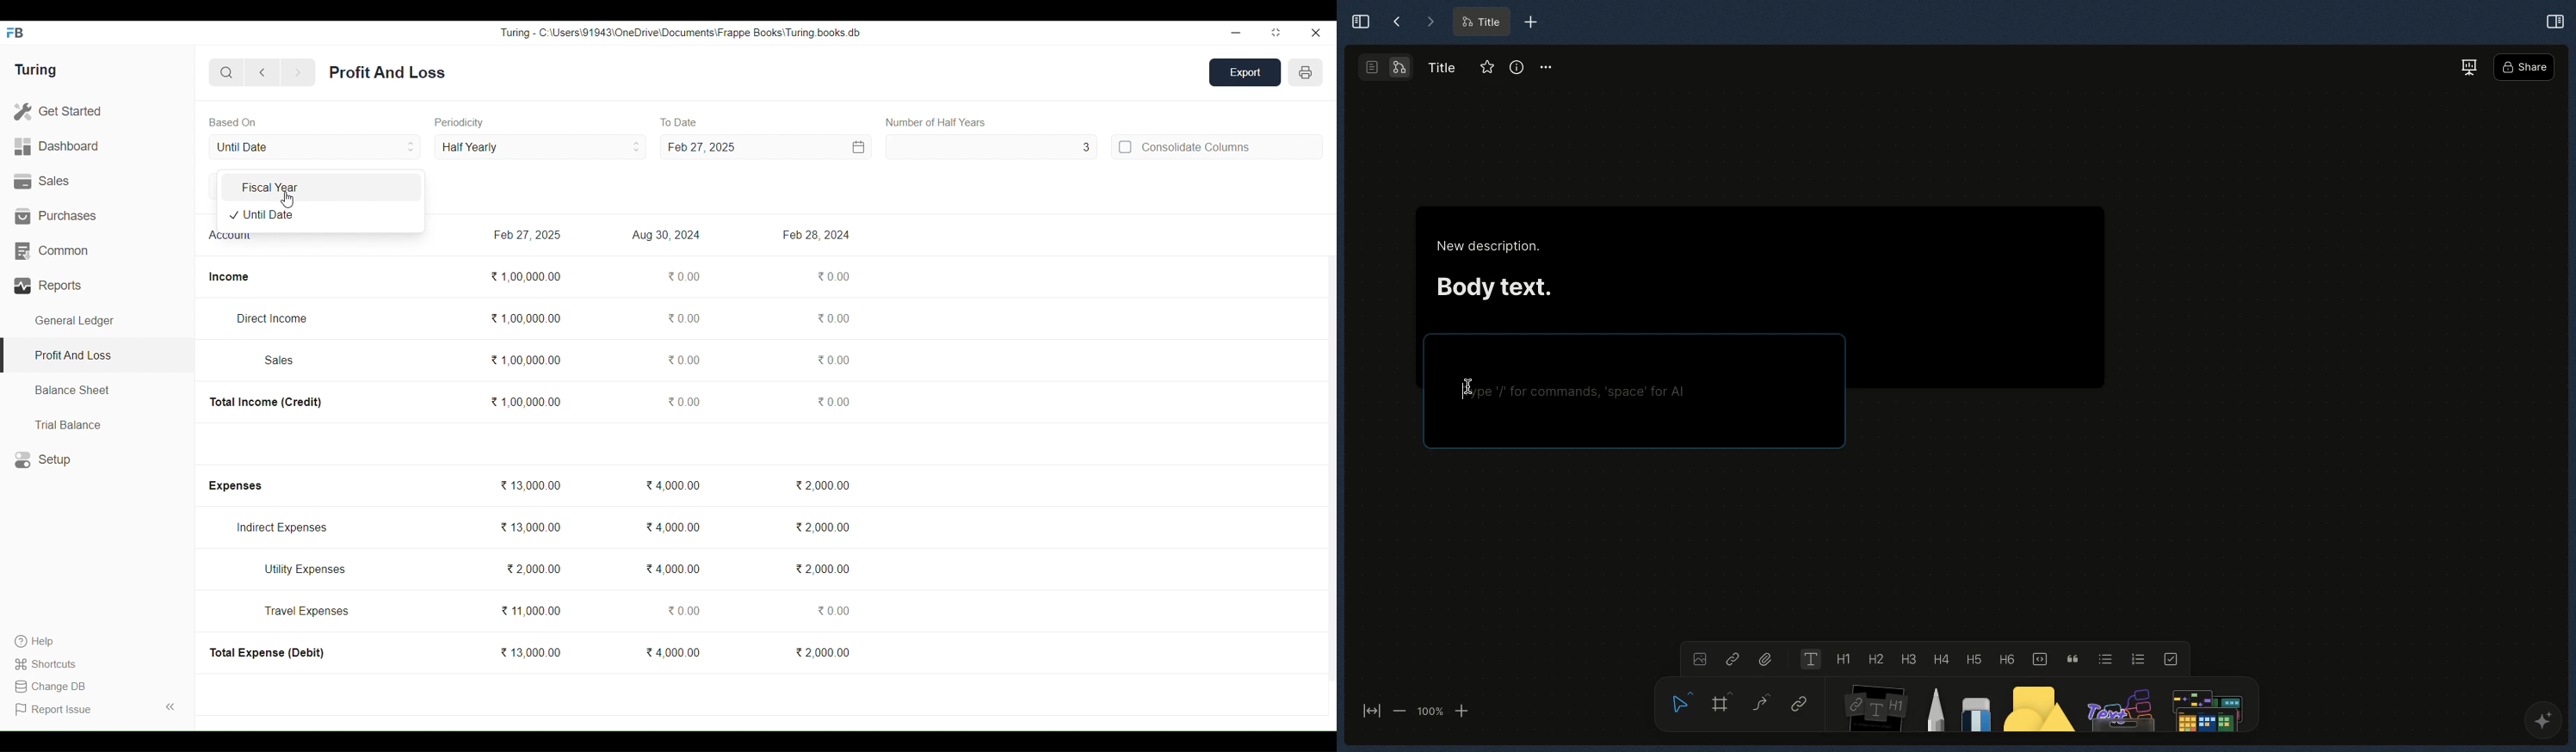 The image size is (2576, 756). What do you see at coordinates (684, 401) in the screenshot?
I see `0.00` at bounding box center [684, 401].